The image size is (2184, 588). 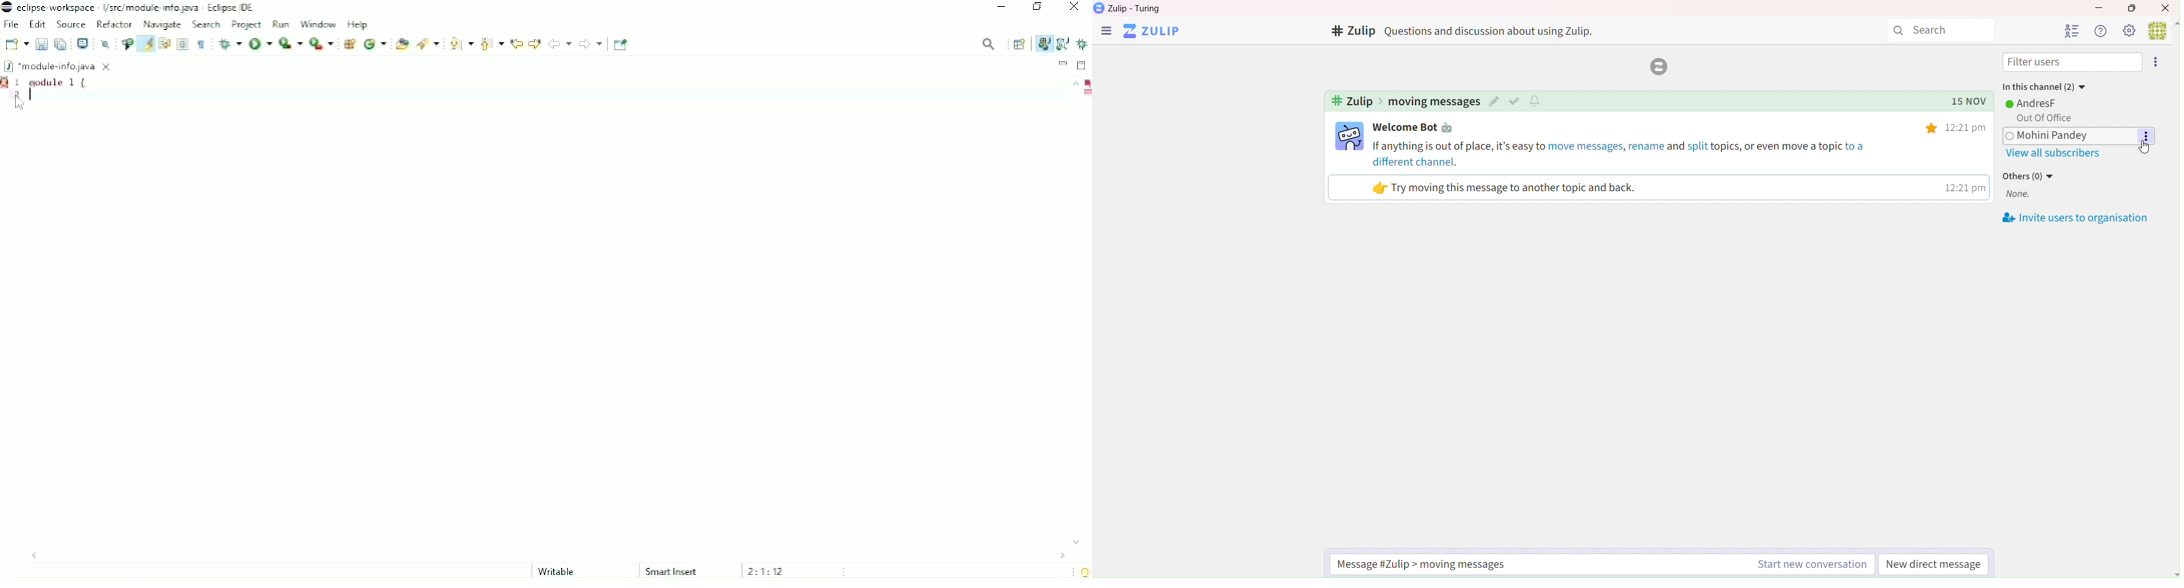 I want to click on Navigate, so click(x=163, y=25).